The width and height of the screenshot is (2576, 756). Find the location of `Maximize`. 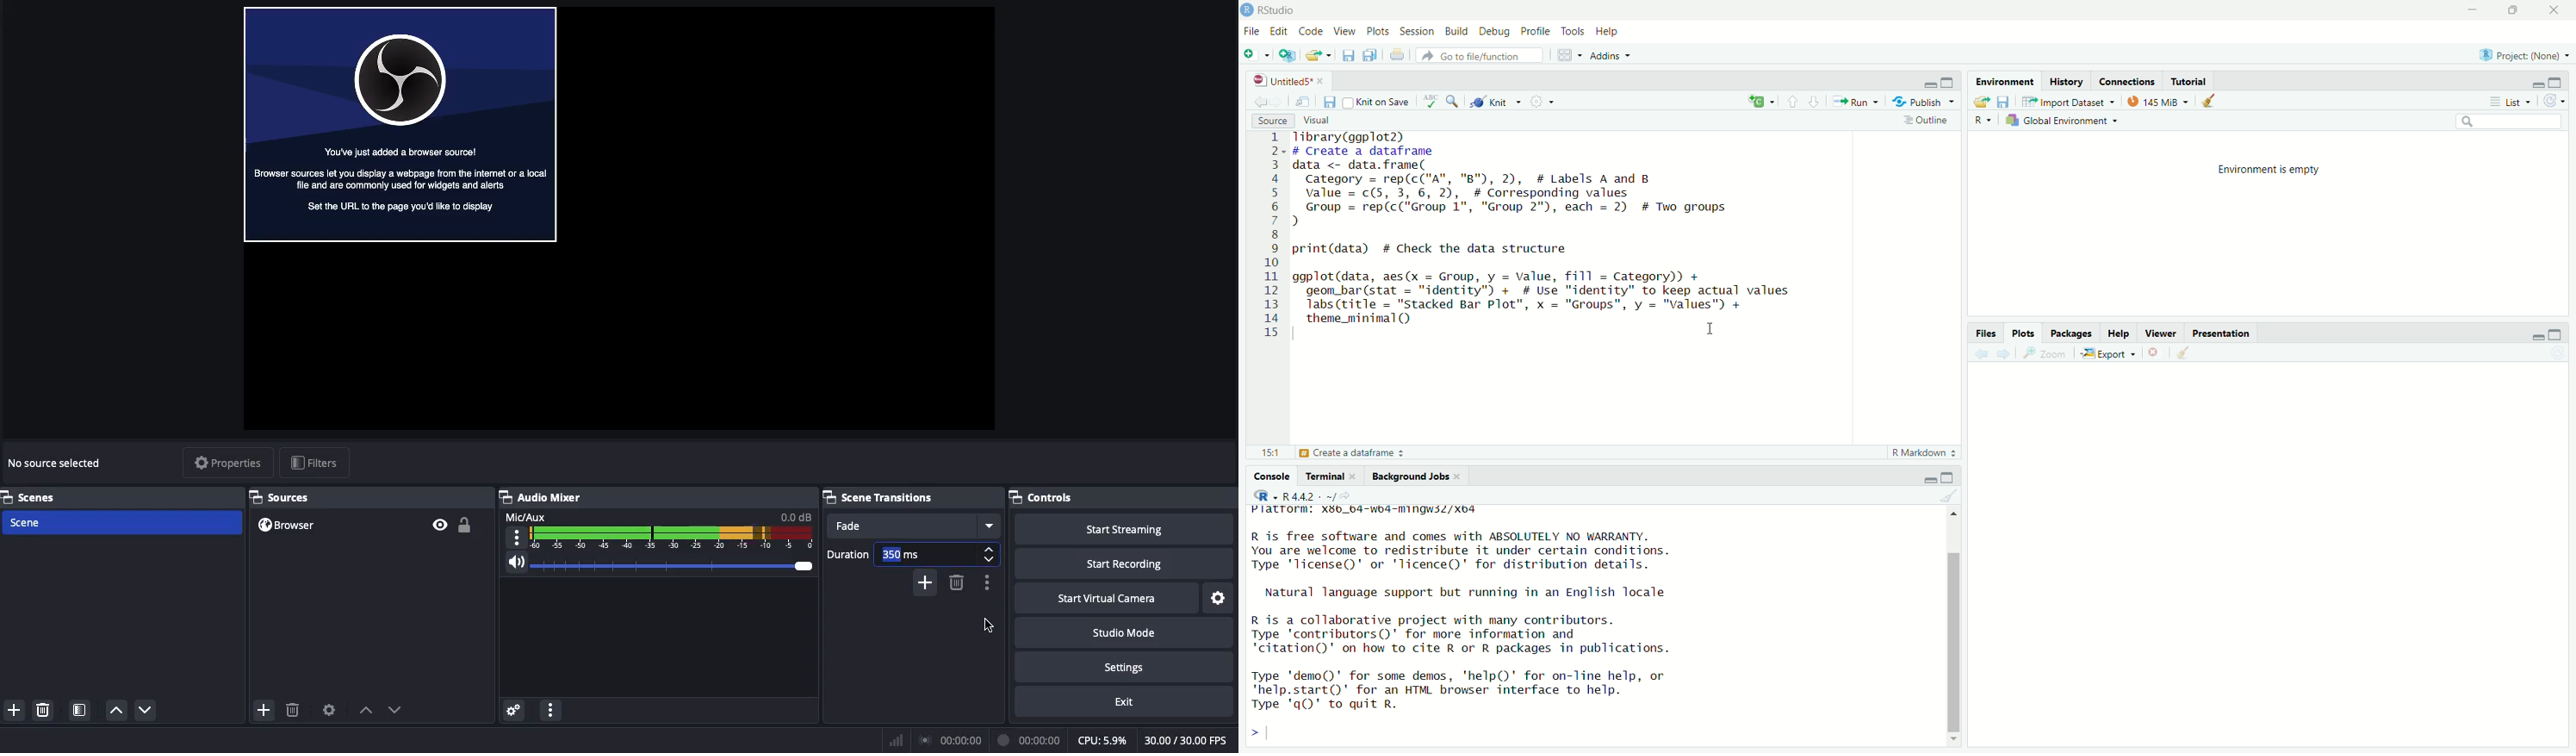

Maximize is located at coordinates (2559, 82).